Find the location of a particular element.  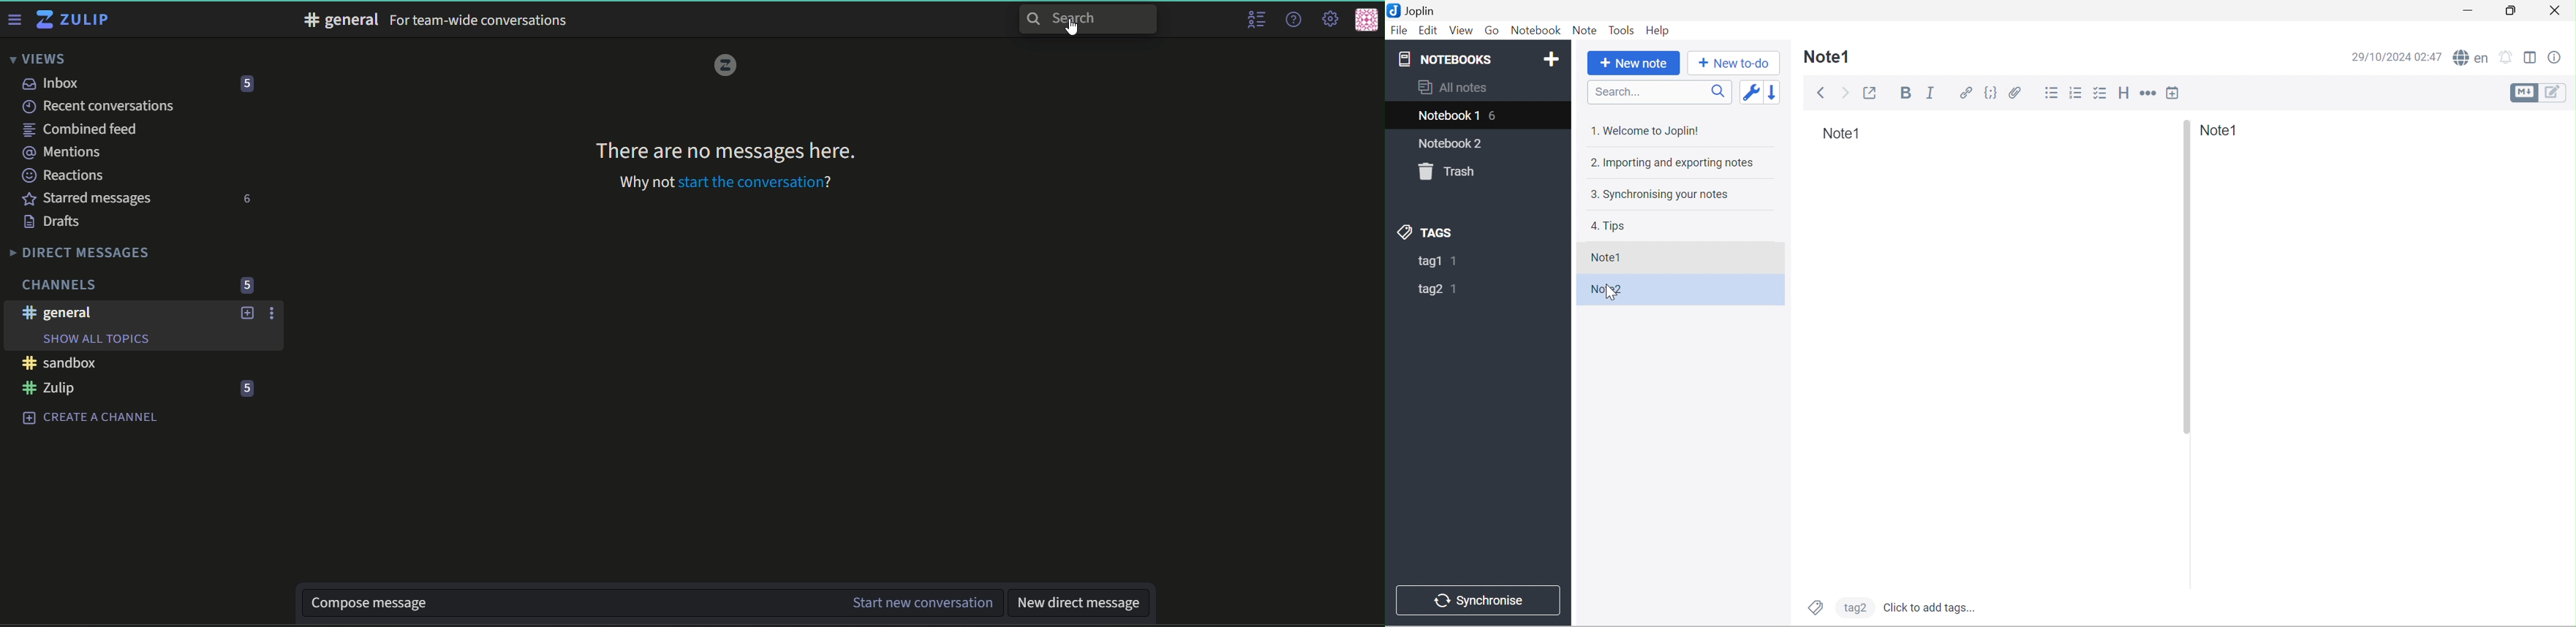

All notes is located at coordinates (1454, 86).